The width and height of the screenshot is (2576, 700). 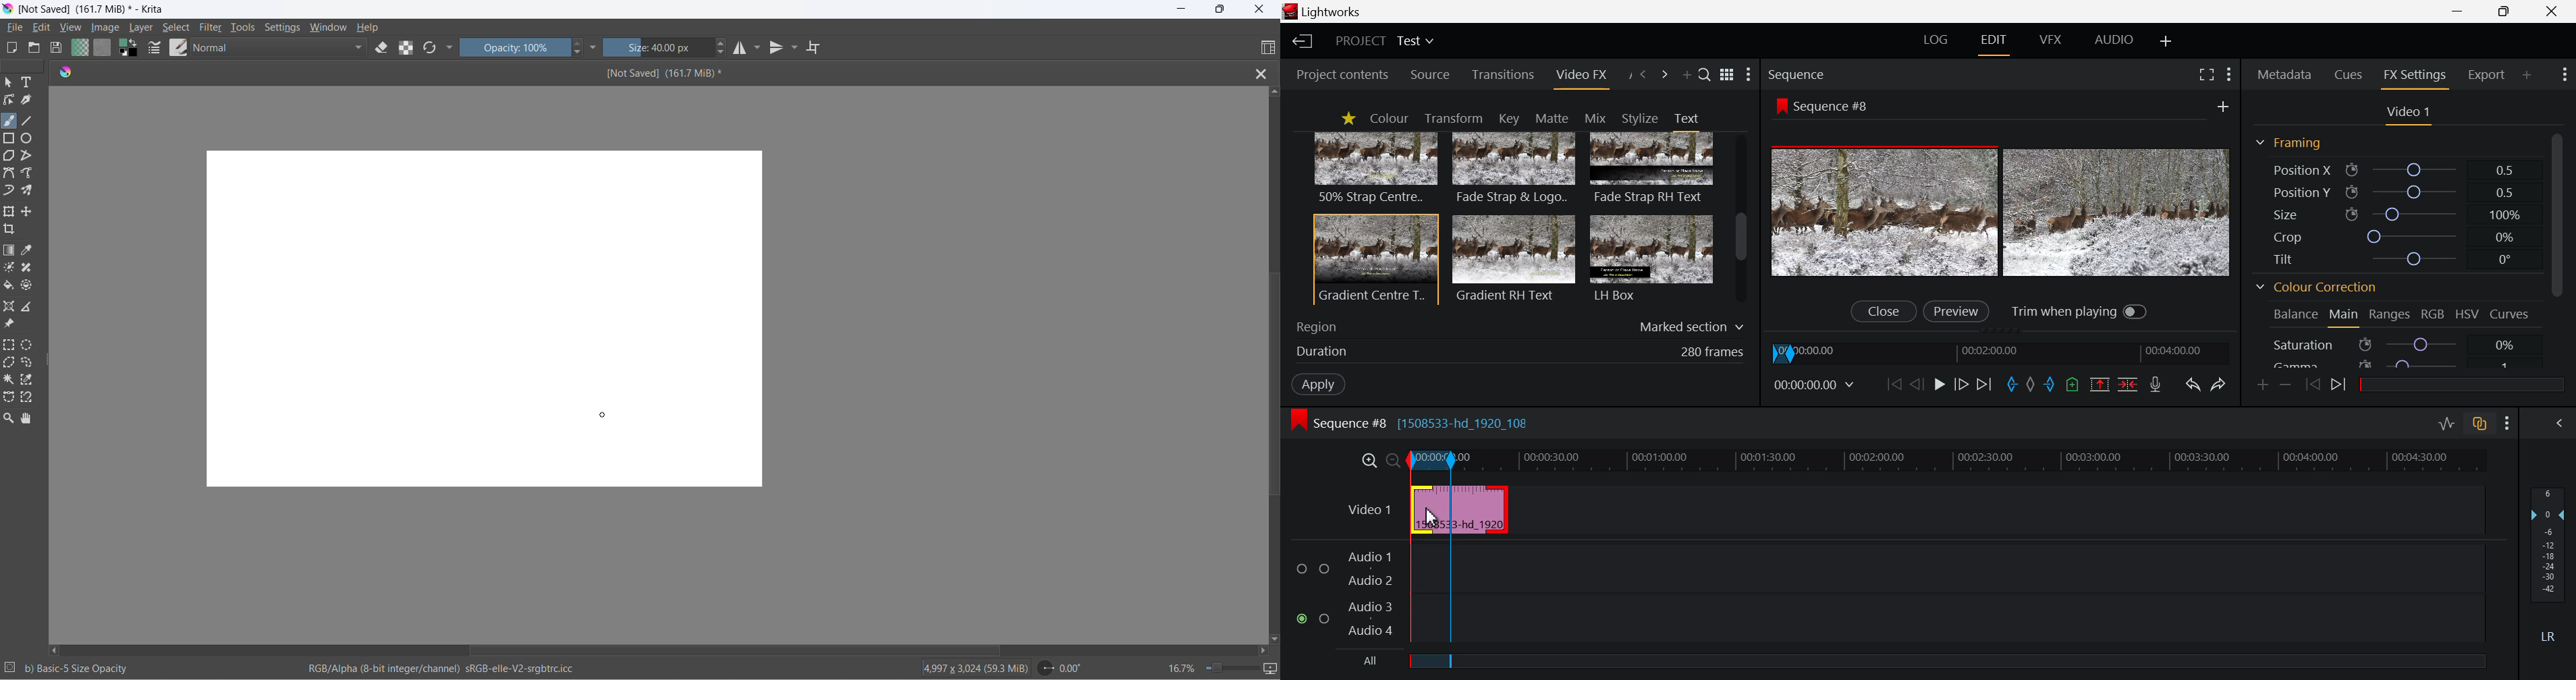 I want to click on decrement size, so click(x=726, y=53).